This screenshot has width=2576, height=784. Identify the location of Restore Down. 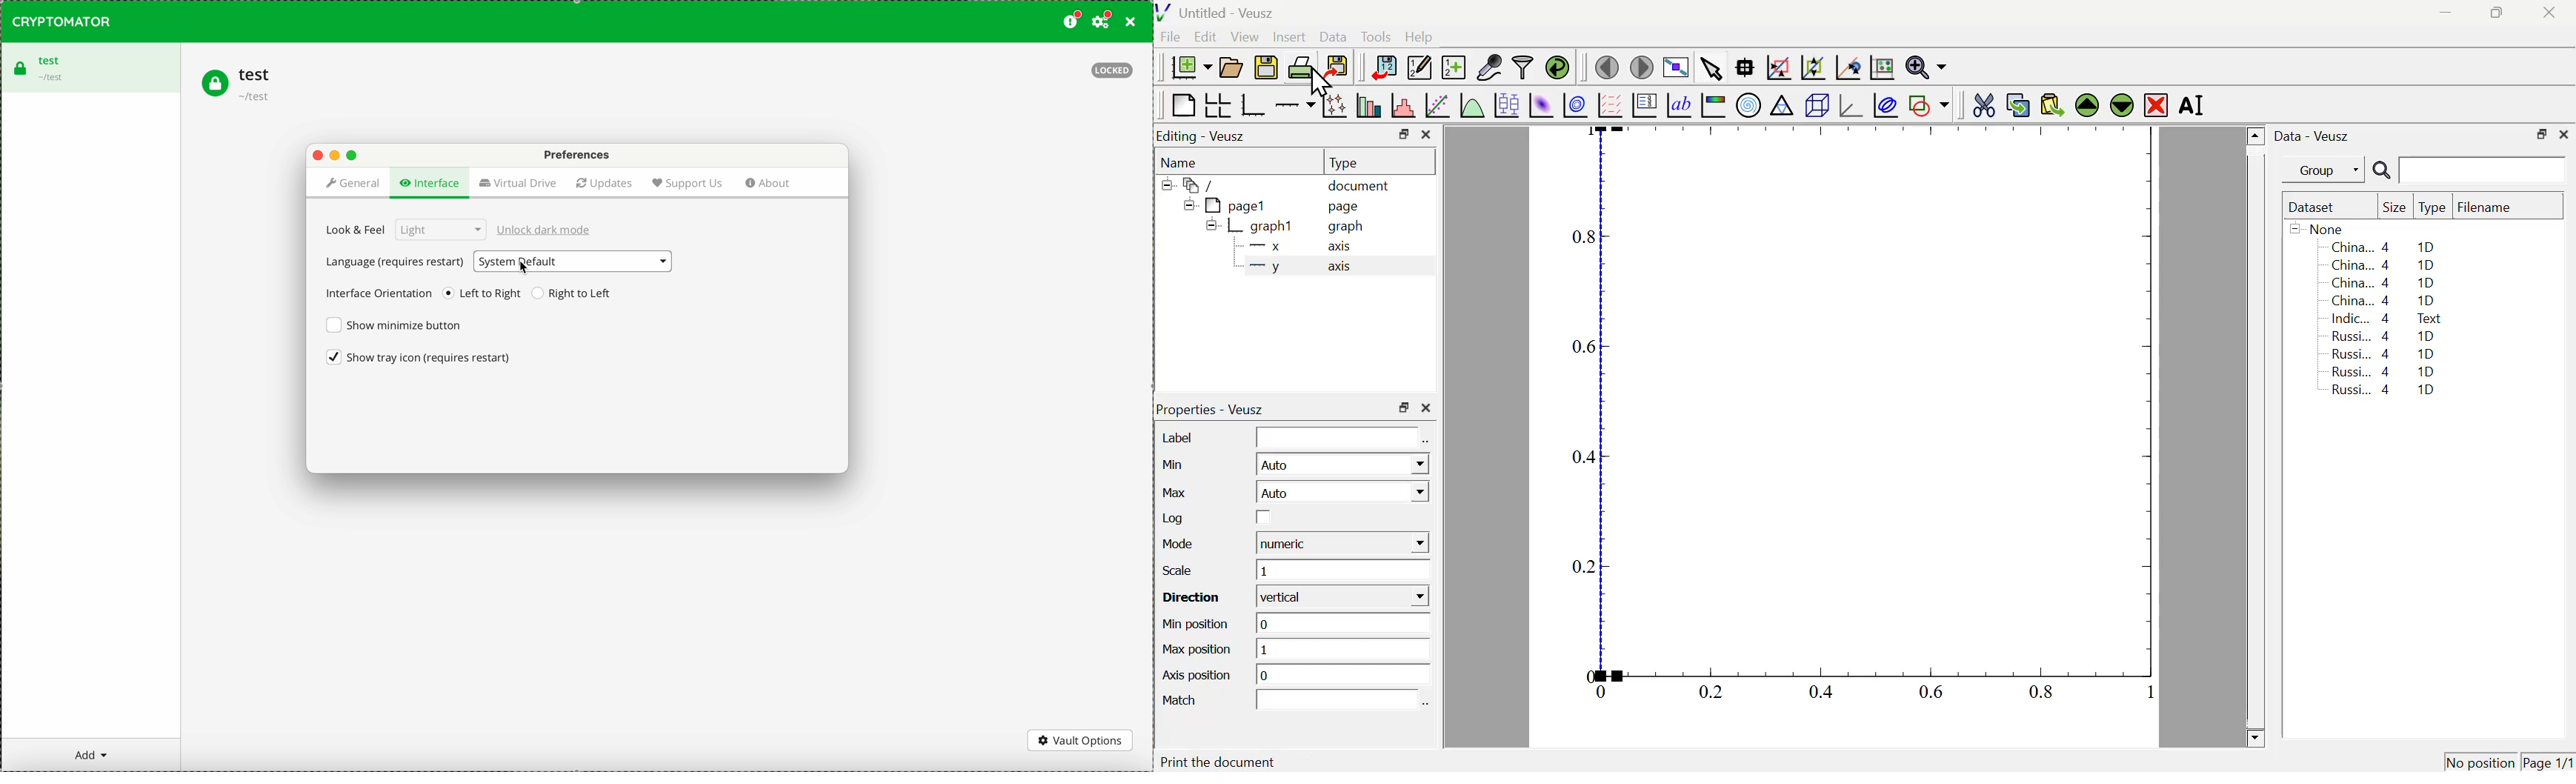
(1403, 134).